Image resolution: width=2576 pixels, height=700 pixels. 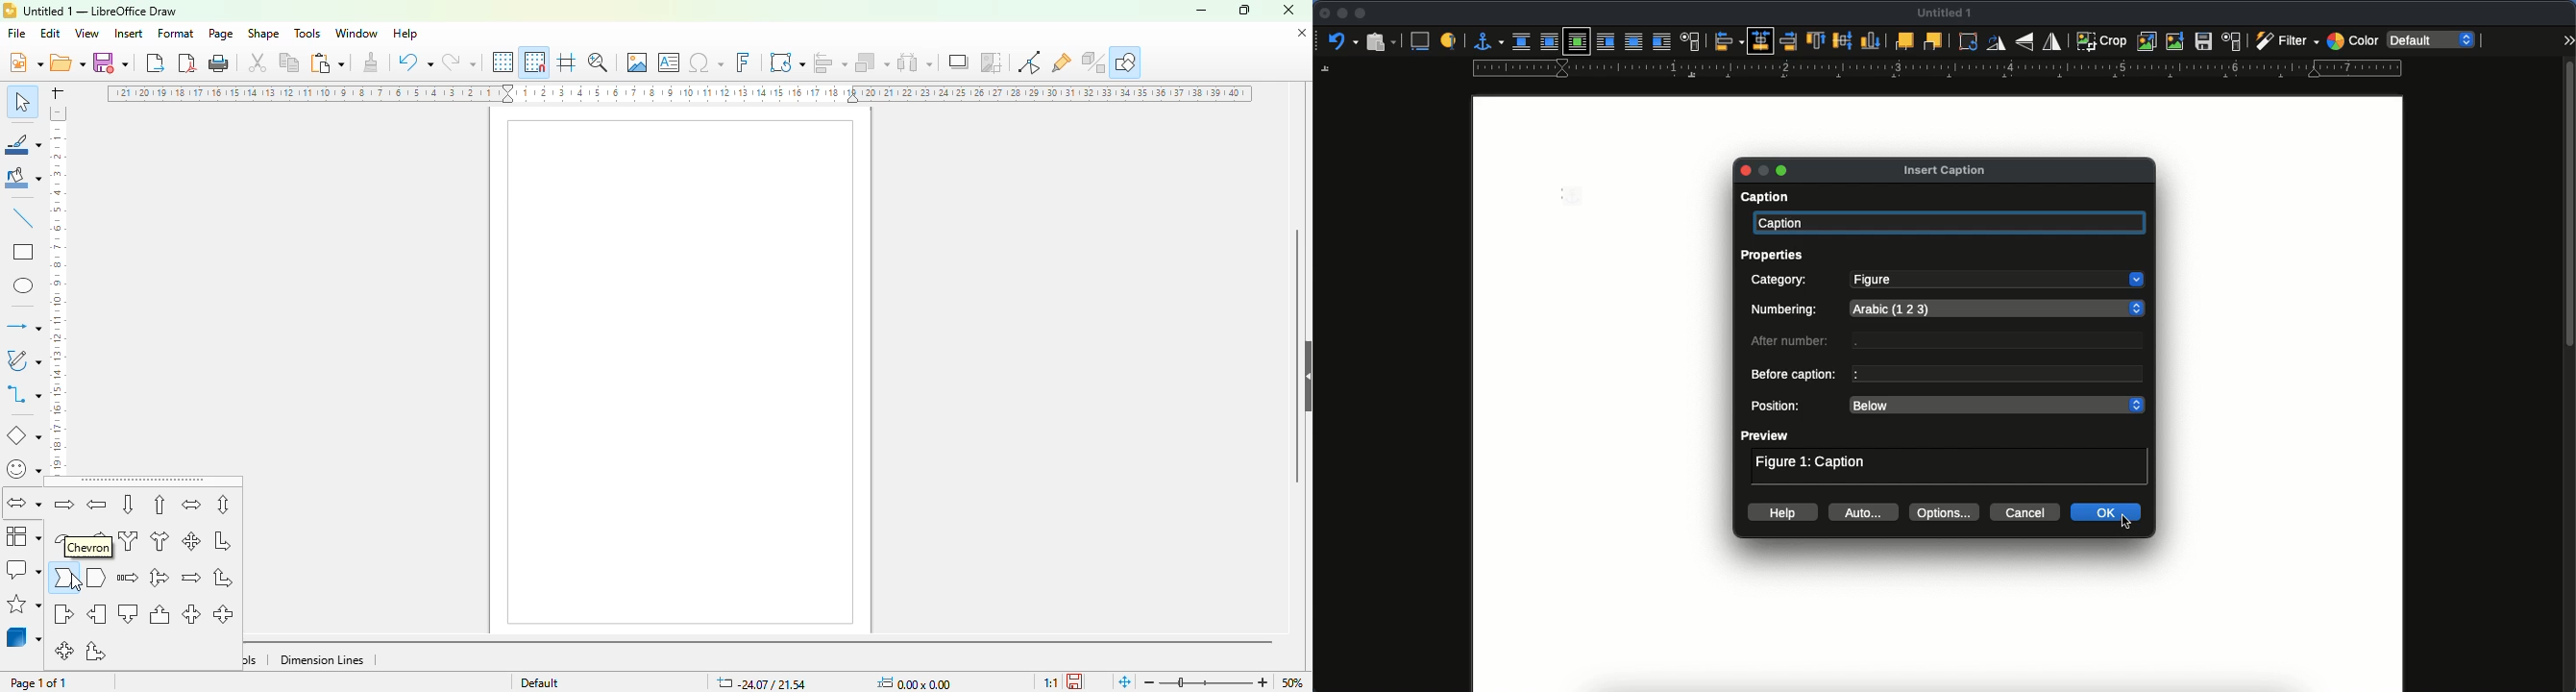 What do you see at coordinates (760, 682) in the screenshot?
I see `X&Y coordinates` at bounding box center [760, 682].